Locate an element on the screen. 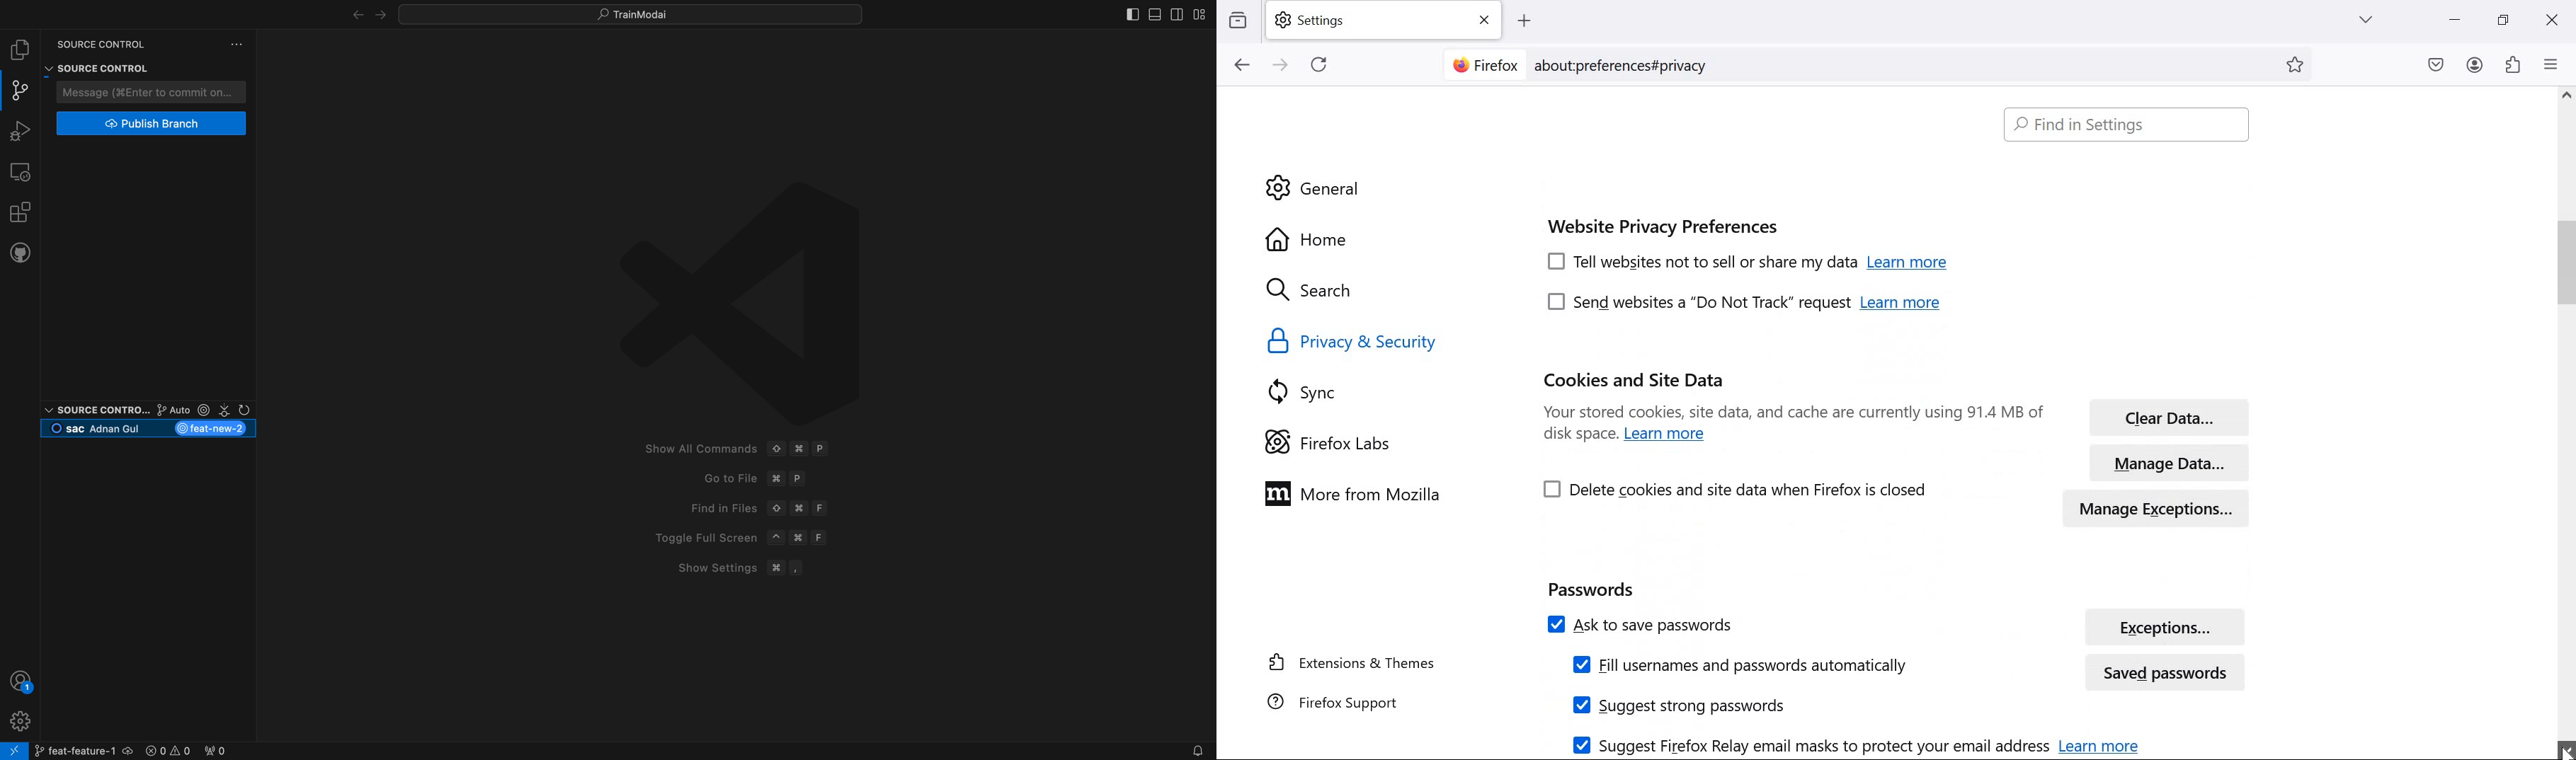 The height and width of the screenshot is (784, 2576). Command is located at coordinates (800, 449).